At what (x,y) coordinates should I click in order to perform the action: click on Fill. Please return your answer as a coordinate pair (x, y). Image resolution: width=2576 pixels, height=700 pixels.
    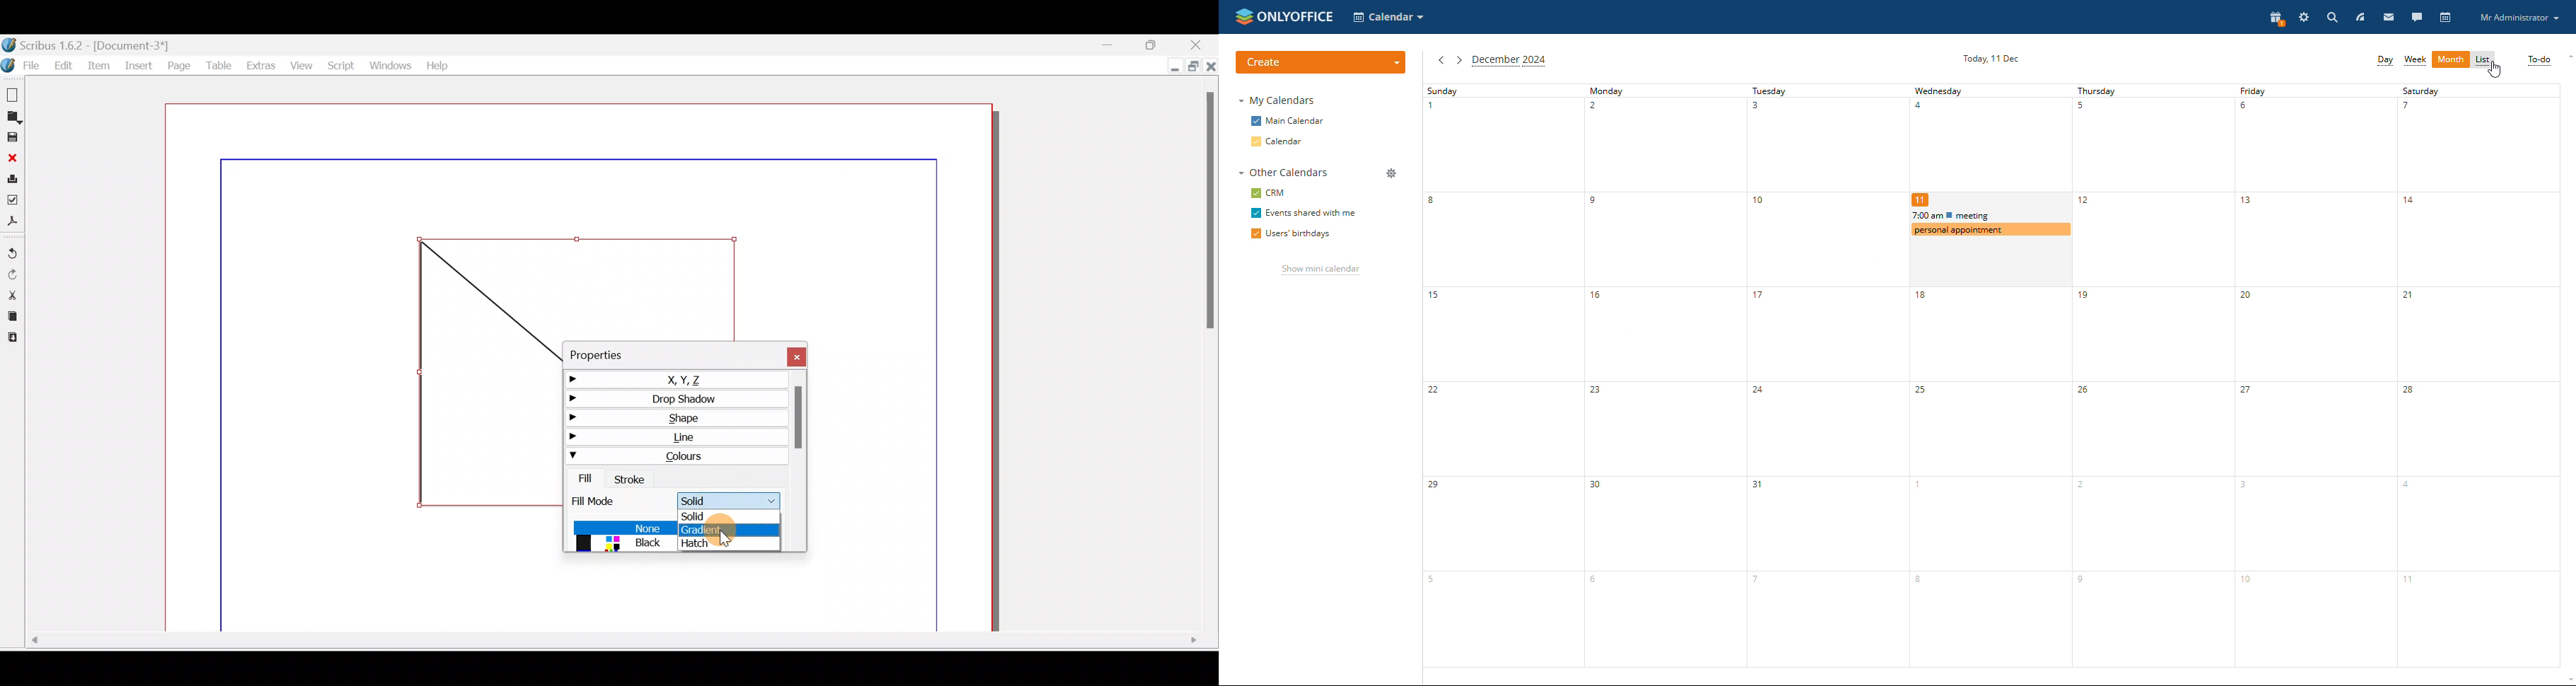
    Looking at the image, I should click on (581, 478).